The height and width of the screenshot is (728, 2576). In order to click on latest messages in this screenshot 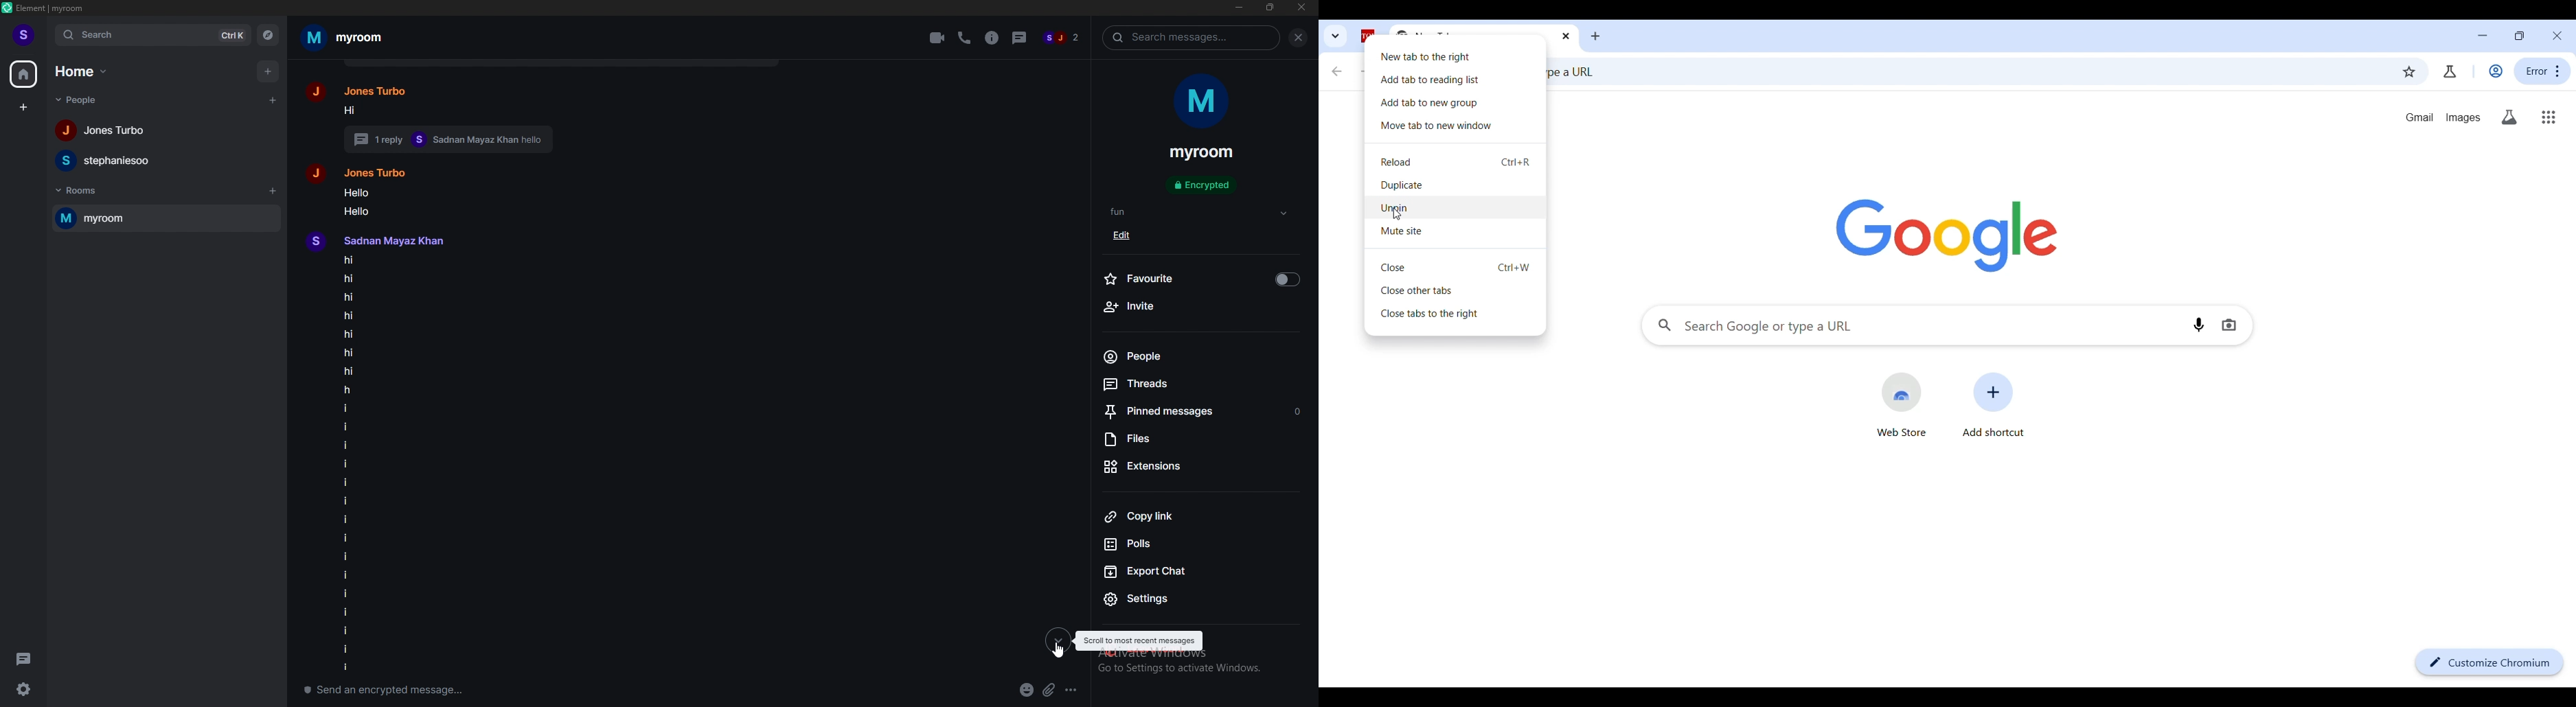, I will do `click(1058, 640)`.